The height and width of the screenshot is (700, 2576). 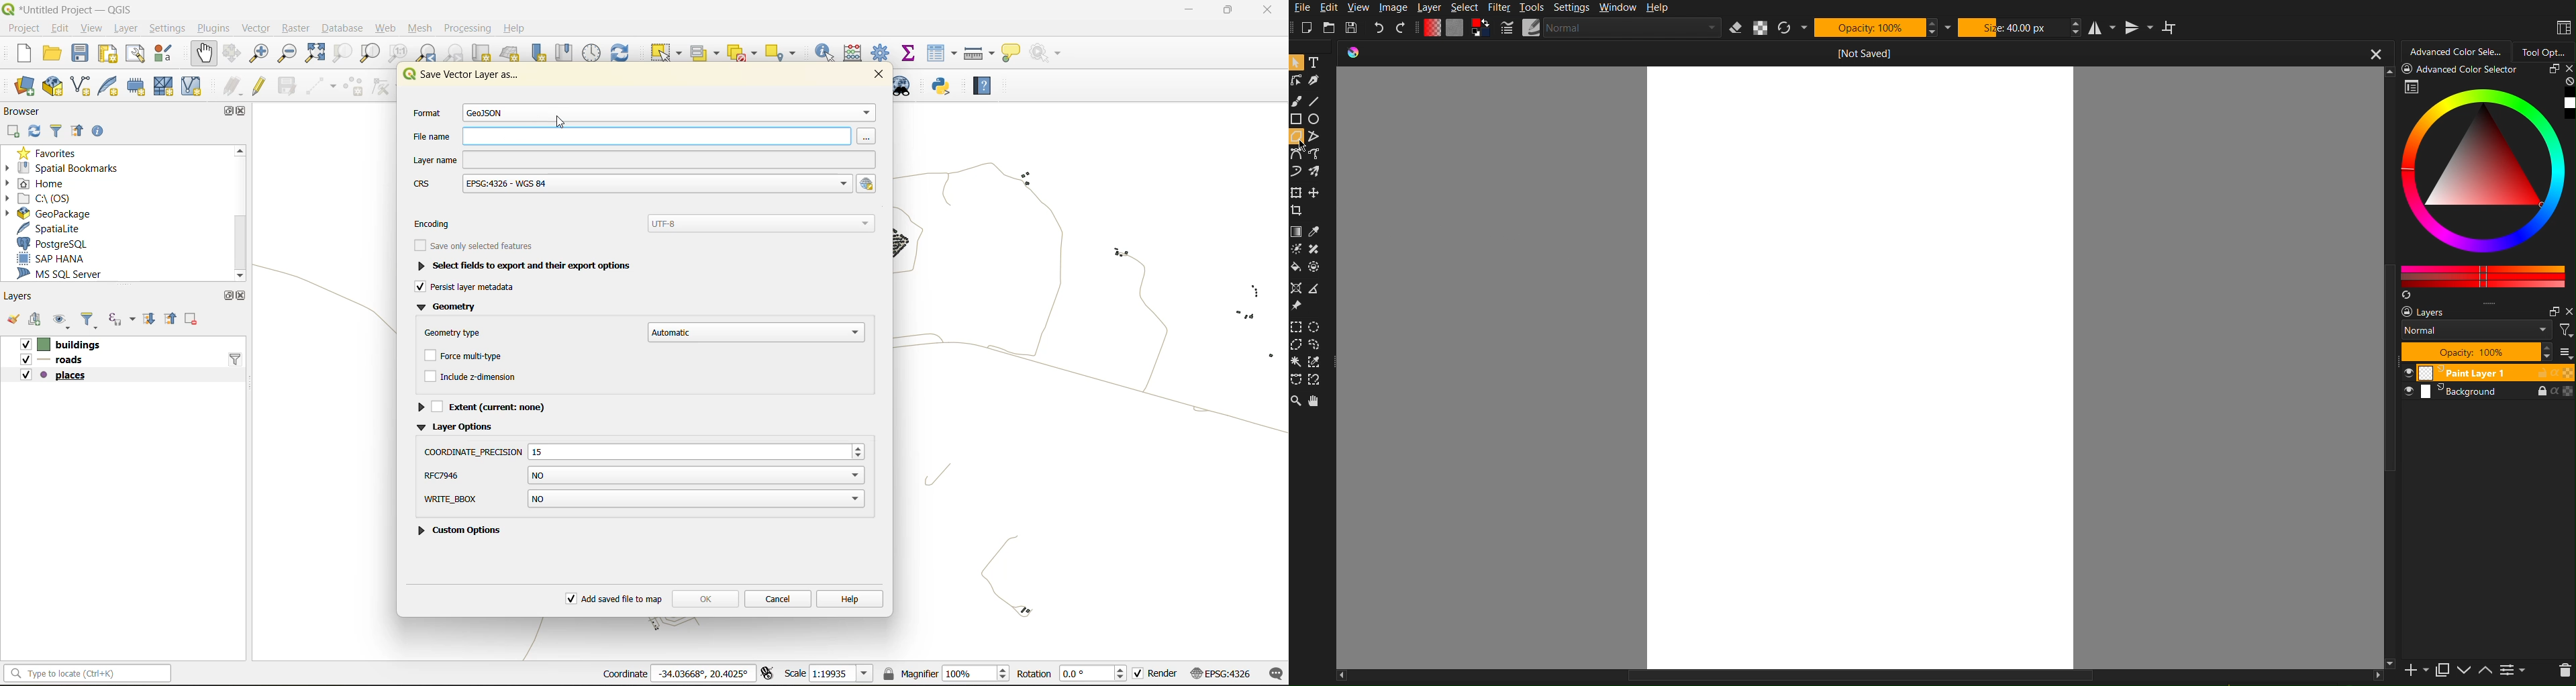 What do you see at coordinates (1297, 101) in the screenshot?
I see `Brush Tools` at bounding box center [1297, 101].